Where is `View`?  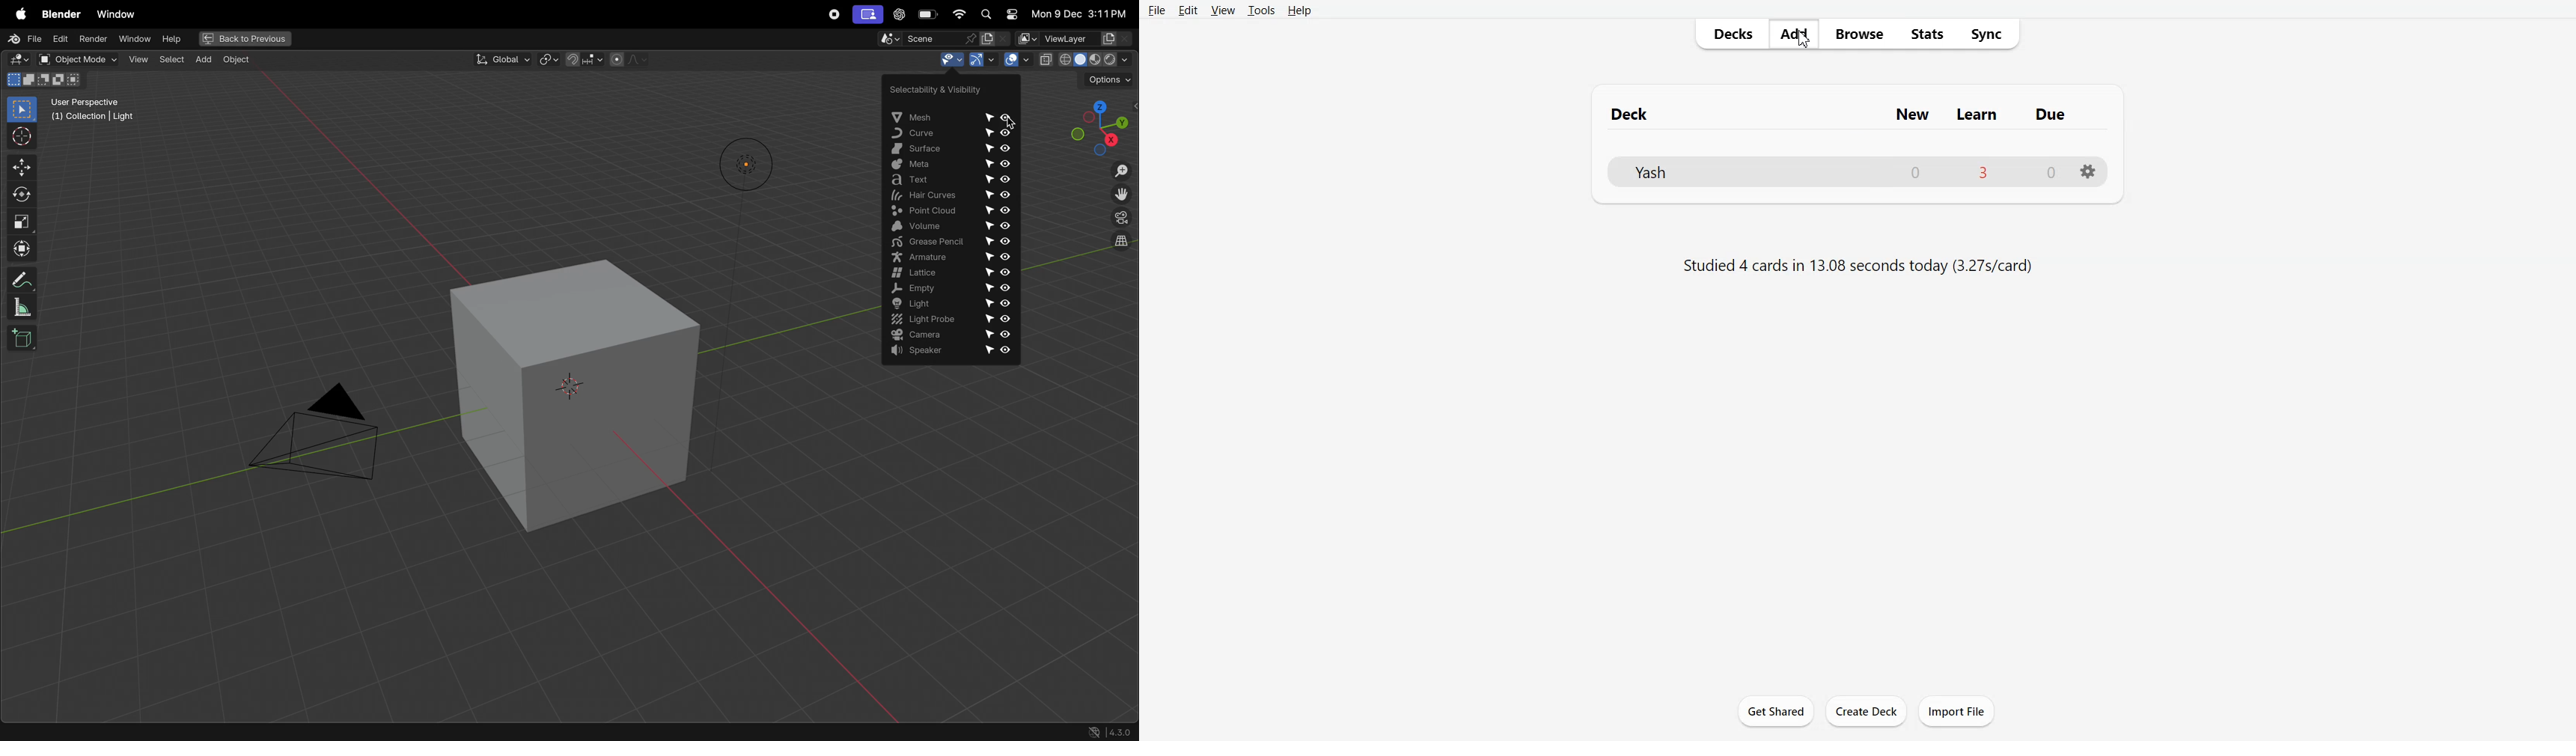 View is located at coordinates (1223, 10).